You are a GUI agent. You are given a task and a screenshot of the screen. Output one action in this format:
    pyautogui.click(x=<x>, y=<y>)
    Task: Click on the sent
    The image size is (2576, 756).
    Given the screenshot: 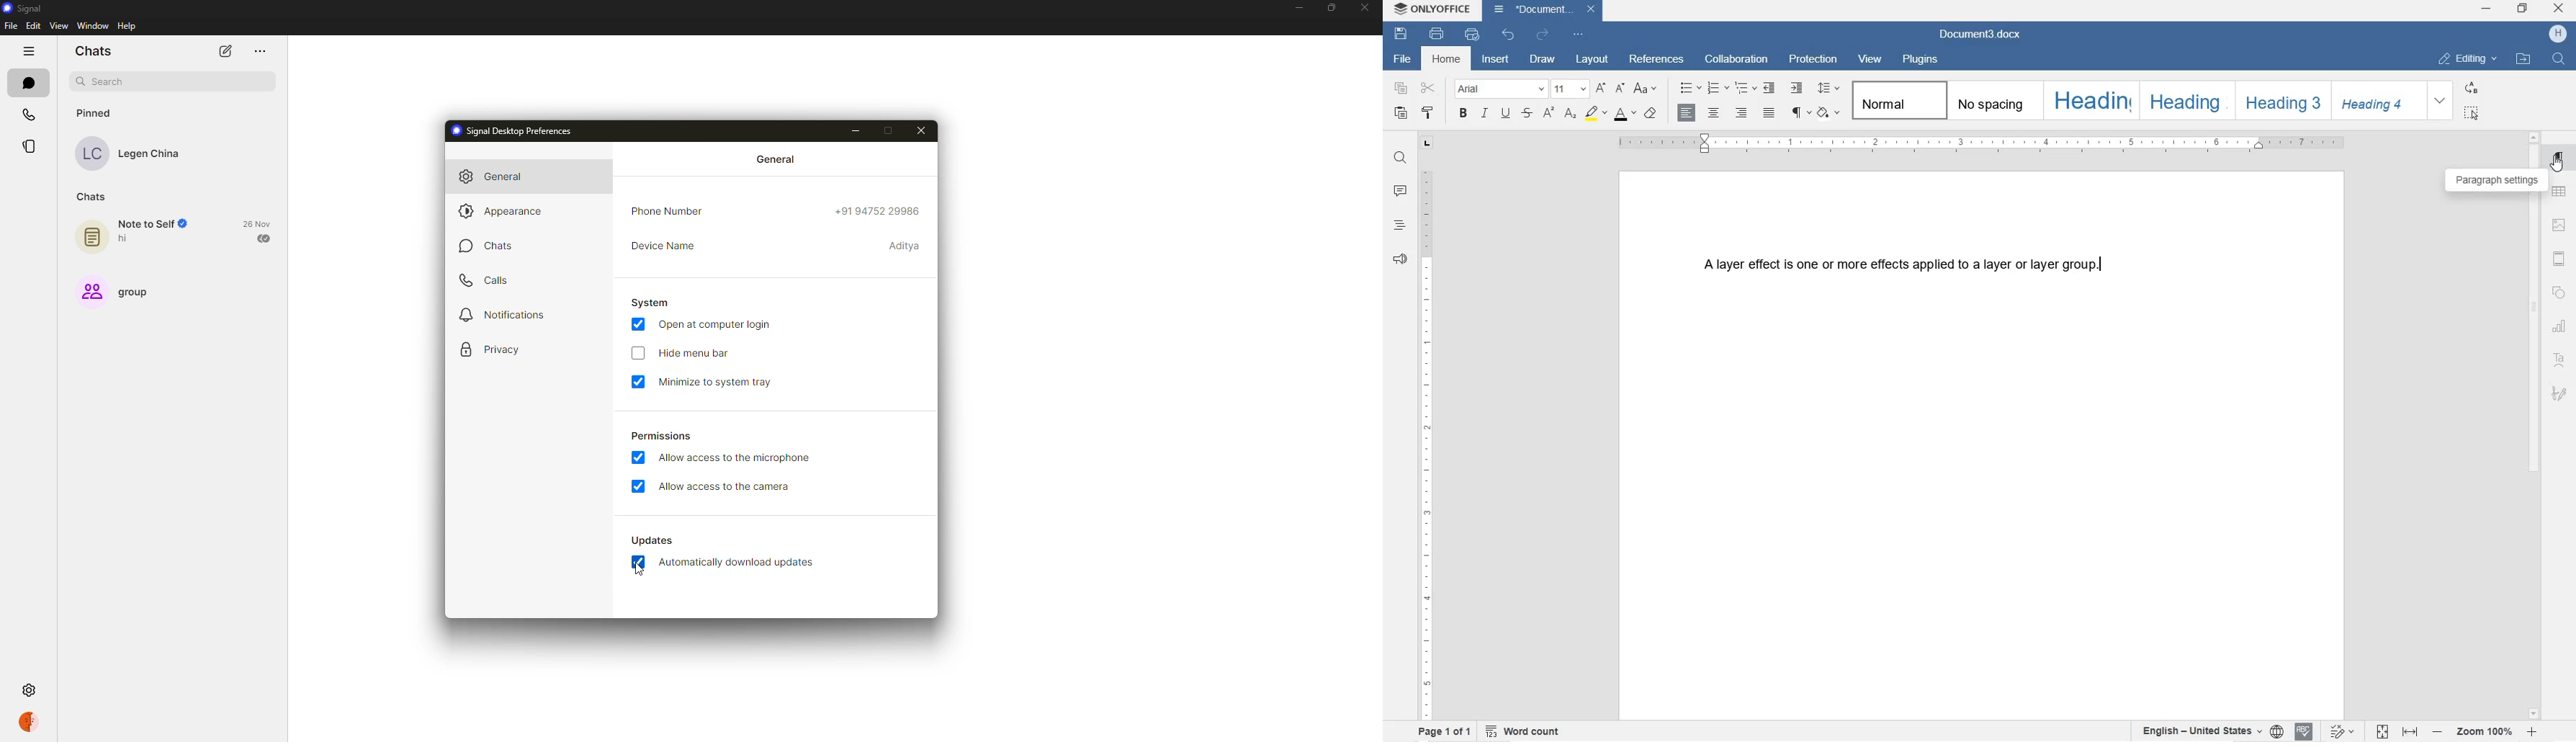 What is the action you would take?
    pyautogui.click(x=264, y=238)
    